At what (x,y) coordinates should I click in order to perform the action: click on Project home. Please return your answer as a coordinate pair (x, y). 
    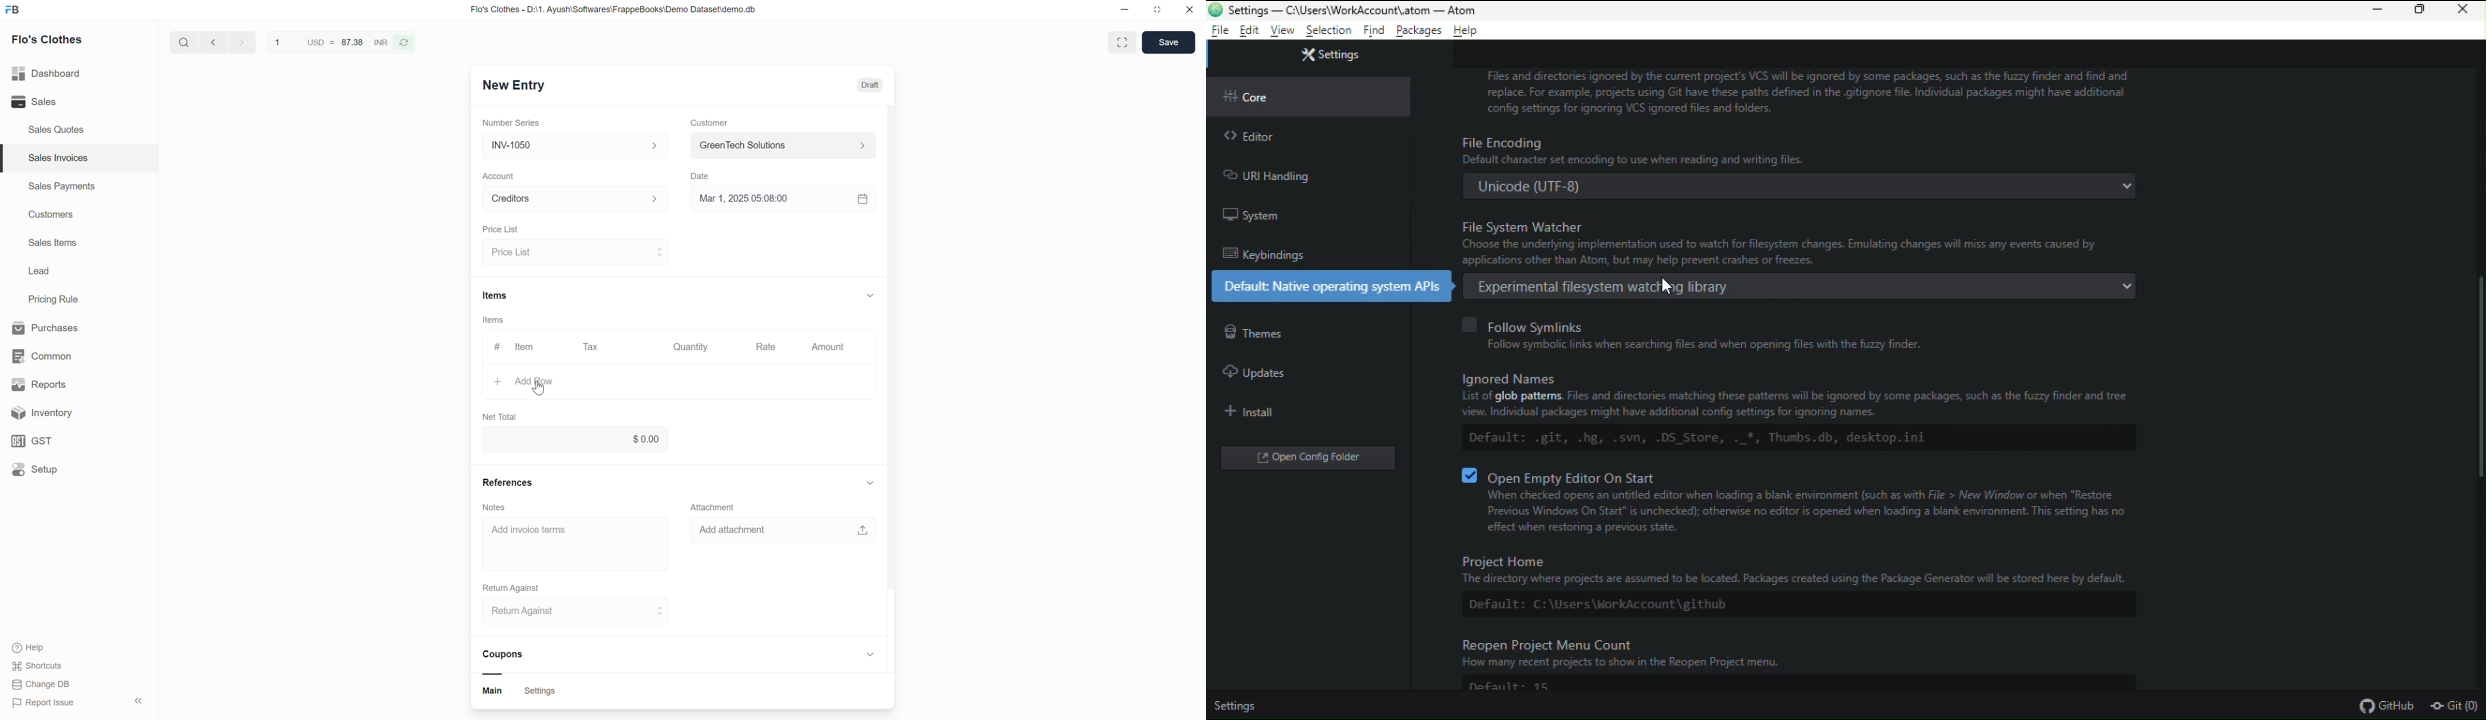
    Looking at the image, I should click on (1785, 581).